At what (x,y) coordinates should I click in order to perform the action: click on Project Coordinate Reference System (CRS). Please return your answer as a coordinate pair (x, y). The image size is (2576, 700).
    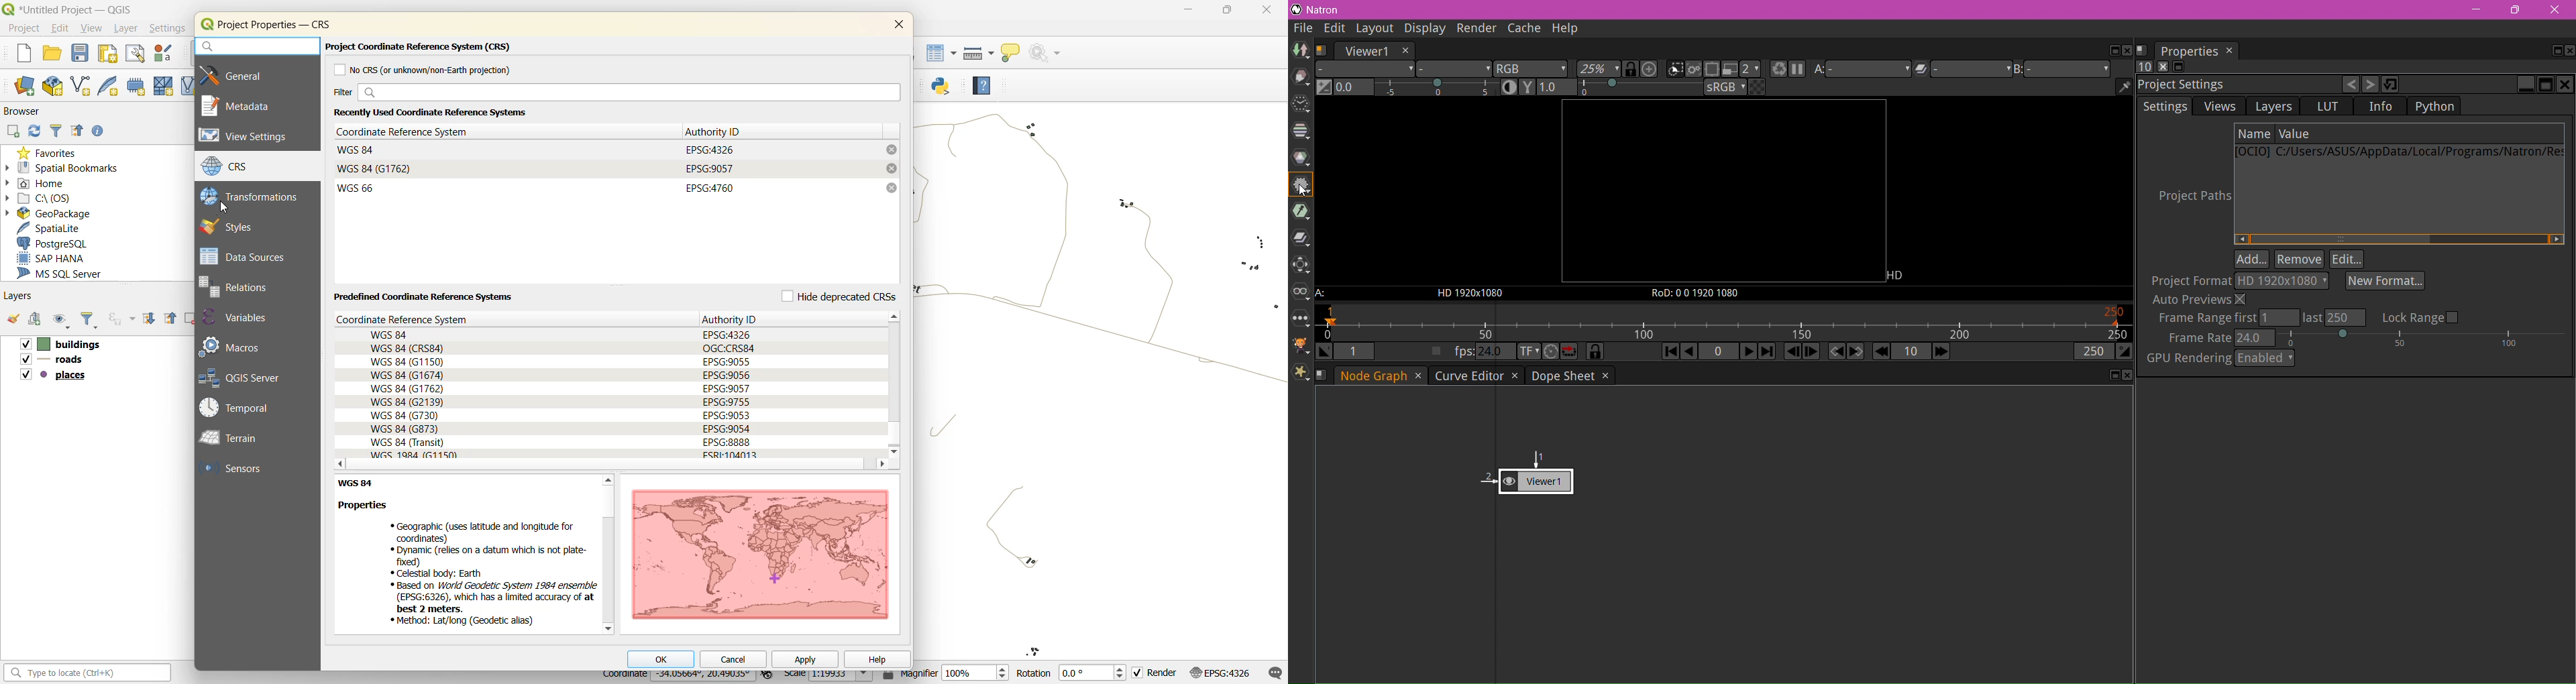
    Looking at the image, I should click on (423, 48).